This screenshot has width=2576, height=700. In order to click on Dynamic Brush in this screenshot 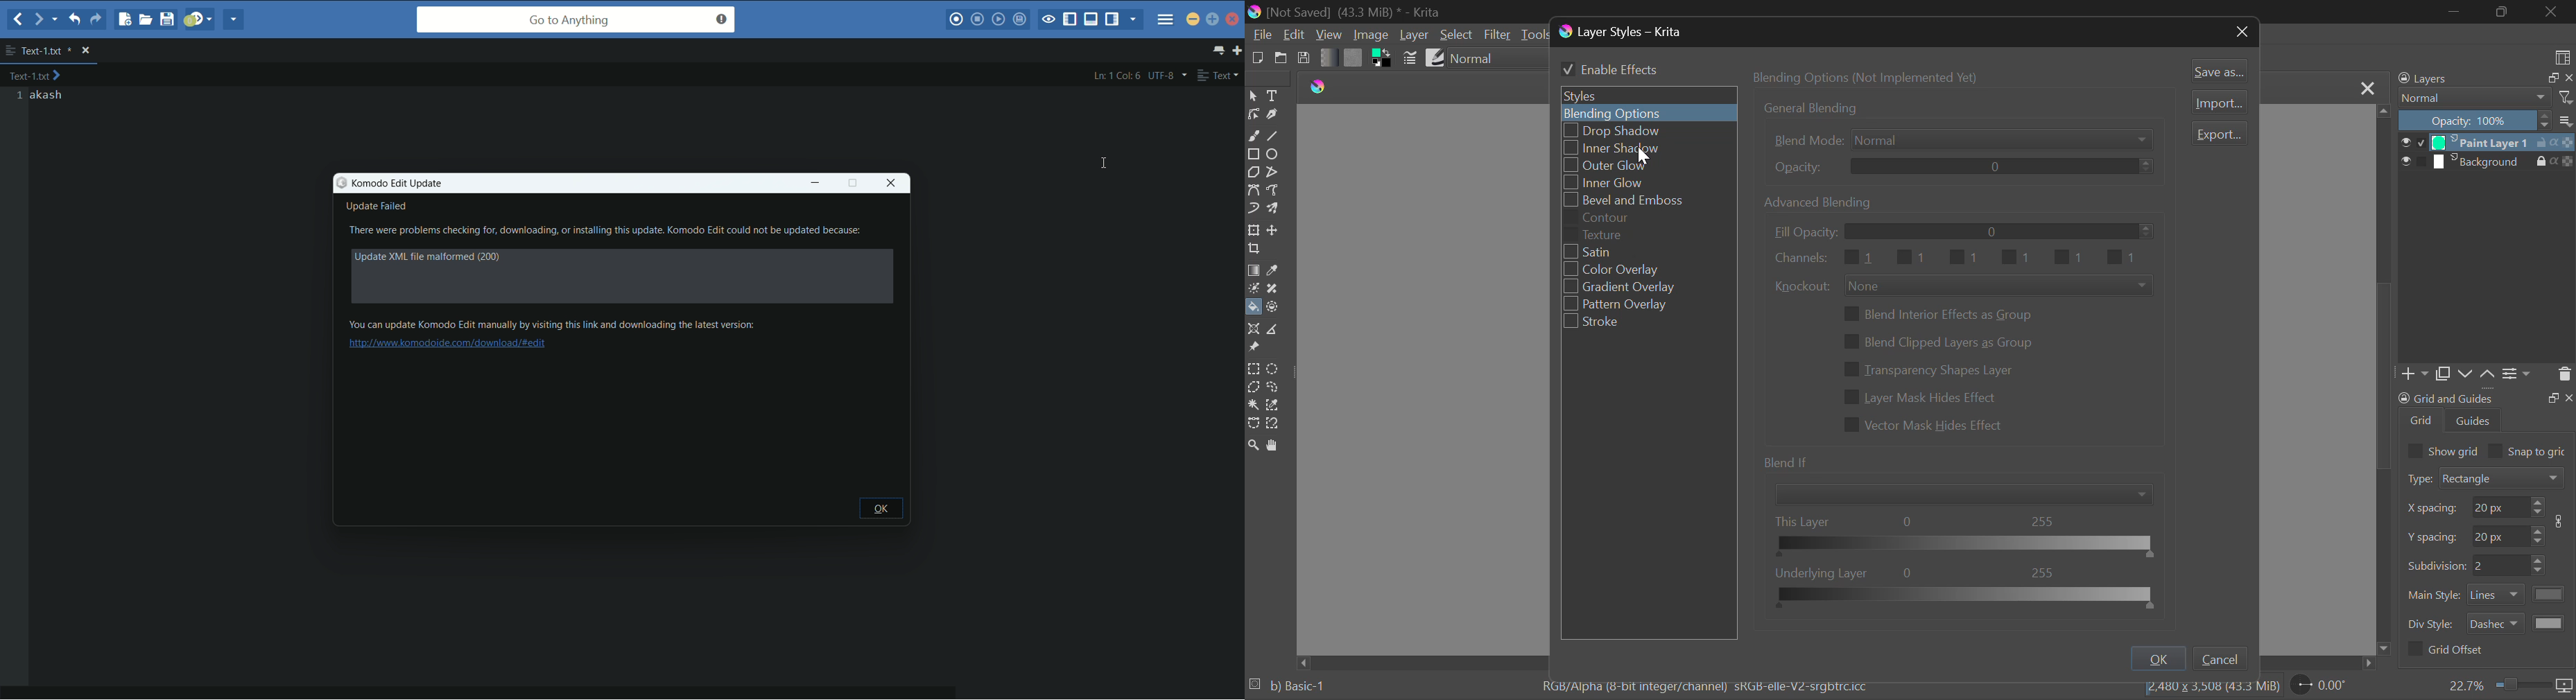, I will do `click(1254, 209)`.